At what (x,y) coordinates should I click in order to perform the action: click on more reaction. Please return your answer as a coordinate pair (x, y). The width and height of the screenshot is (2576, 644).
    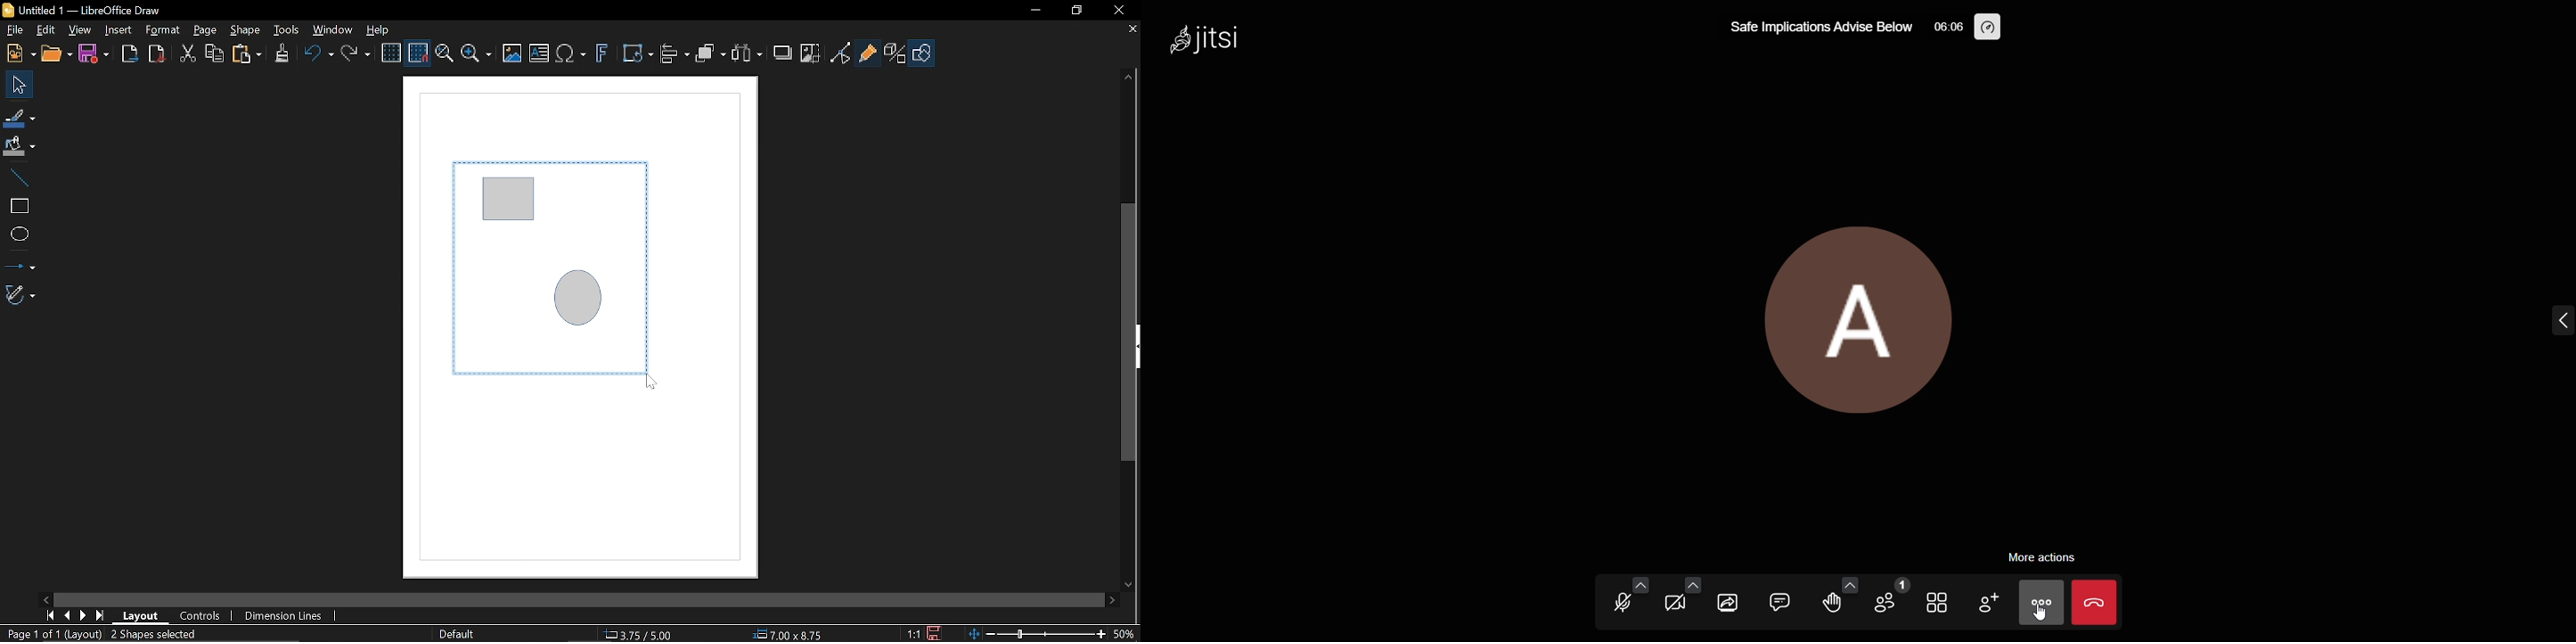
    Looking at the image, I should click on (1846, 584).